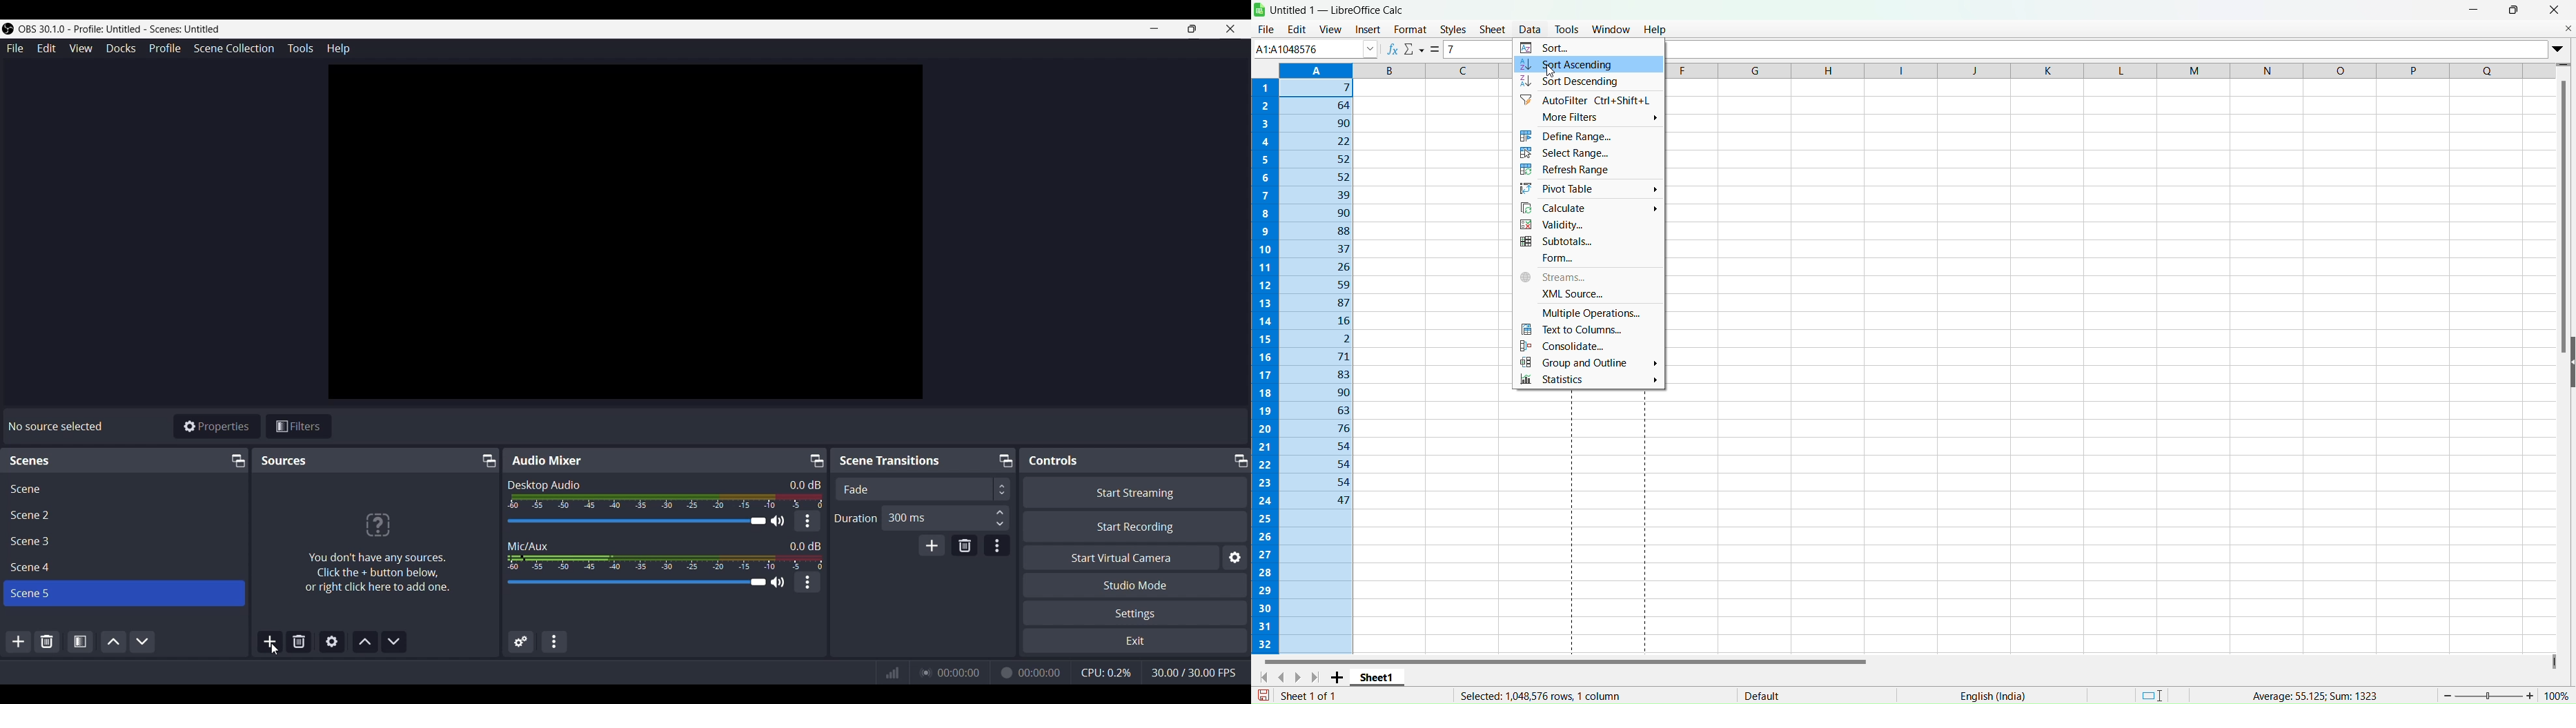 The height and width of the screenshot is (728, 2576). What do you see at coordinates (1135, 526) in the screenshot?
I see `Start Recording` at bounding box center [1135, 526].